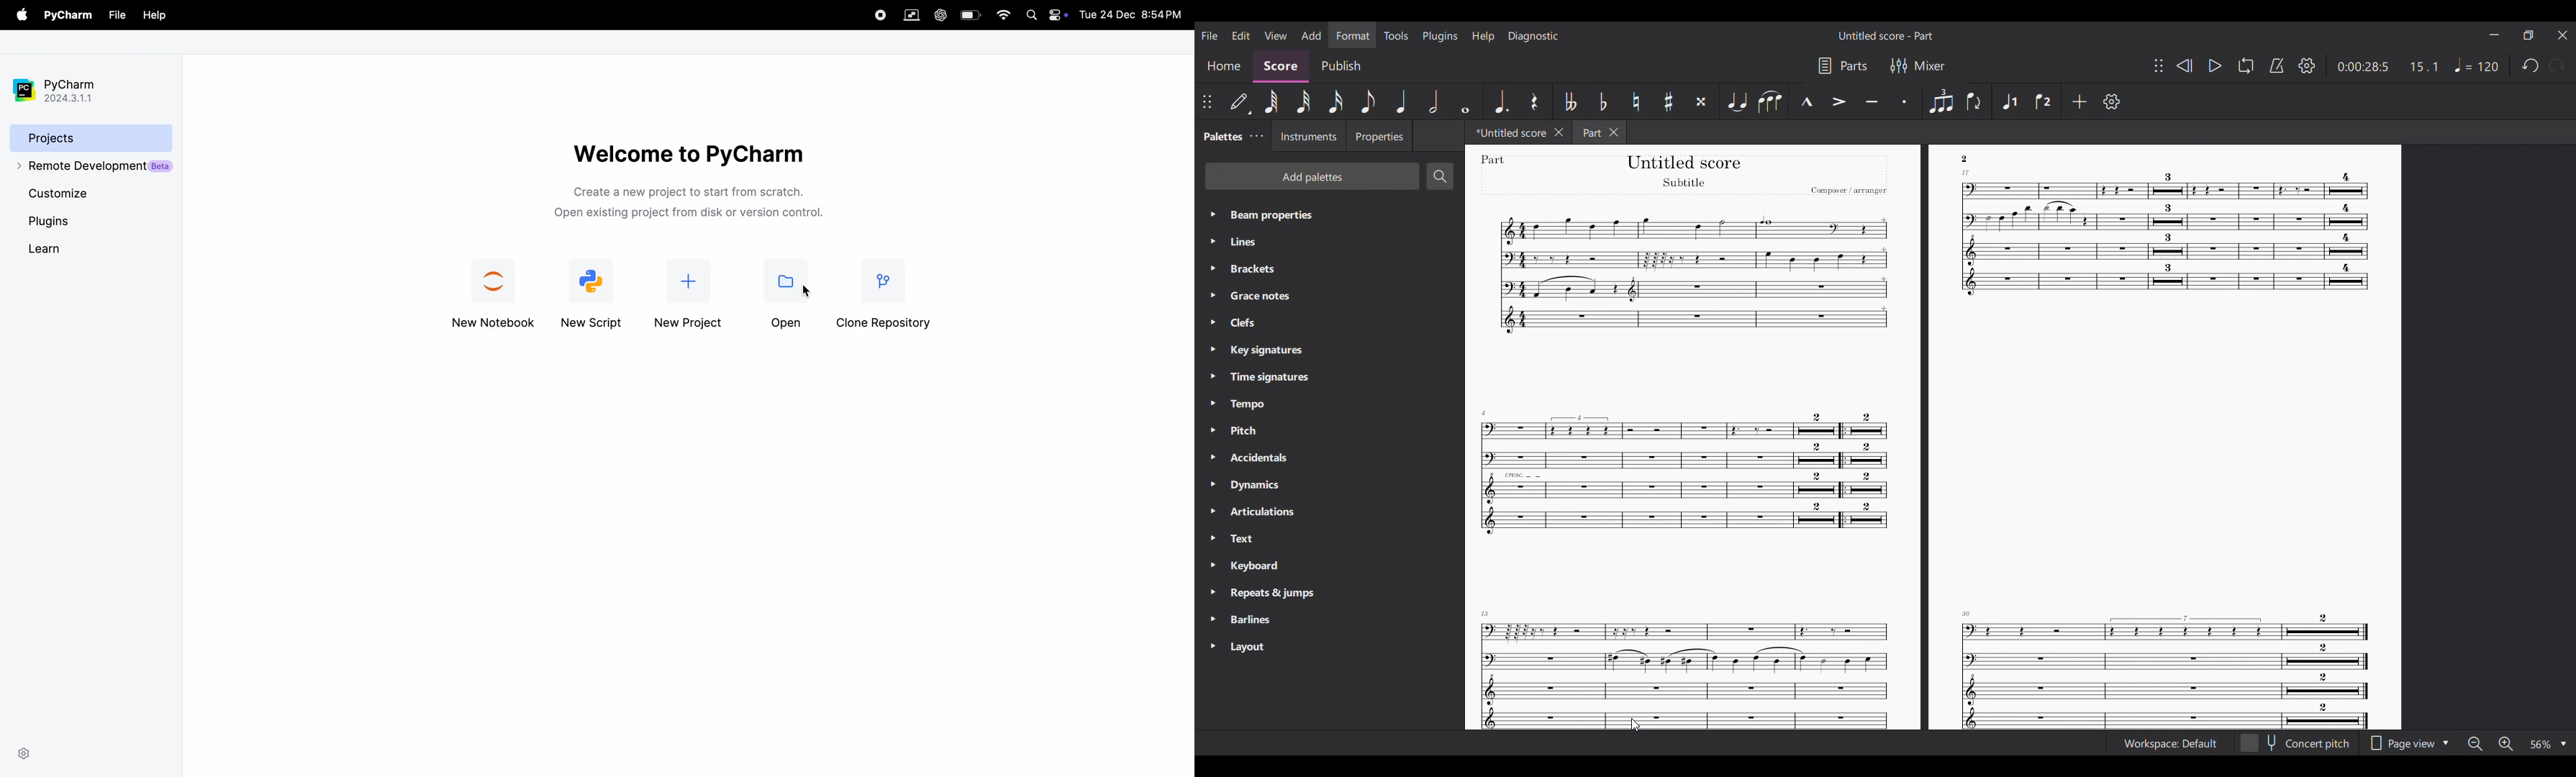  I want to click on Format menu, so click(1352, 35).